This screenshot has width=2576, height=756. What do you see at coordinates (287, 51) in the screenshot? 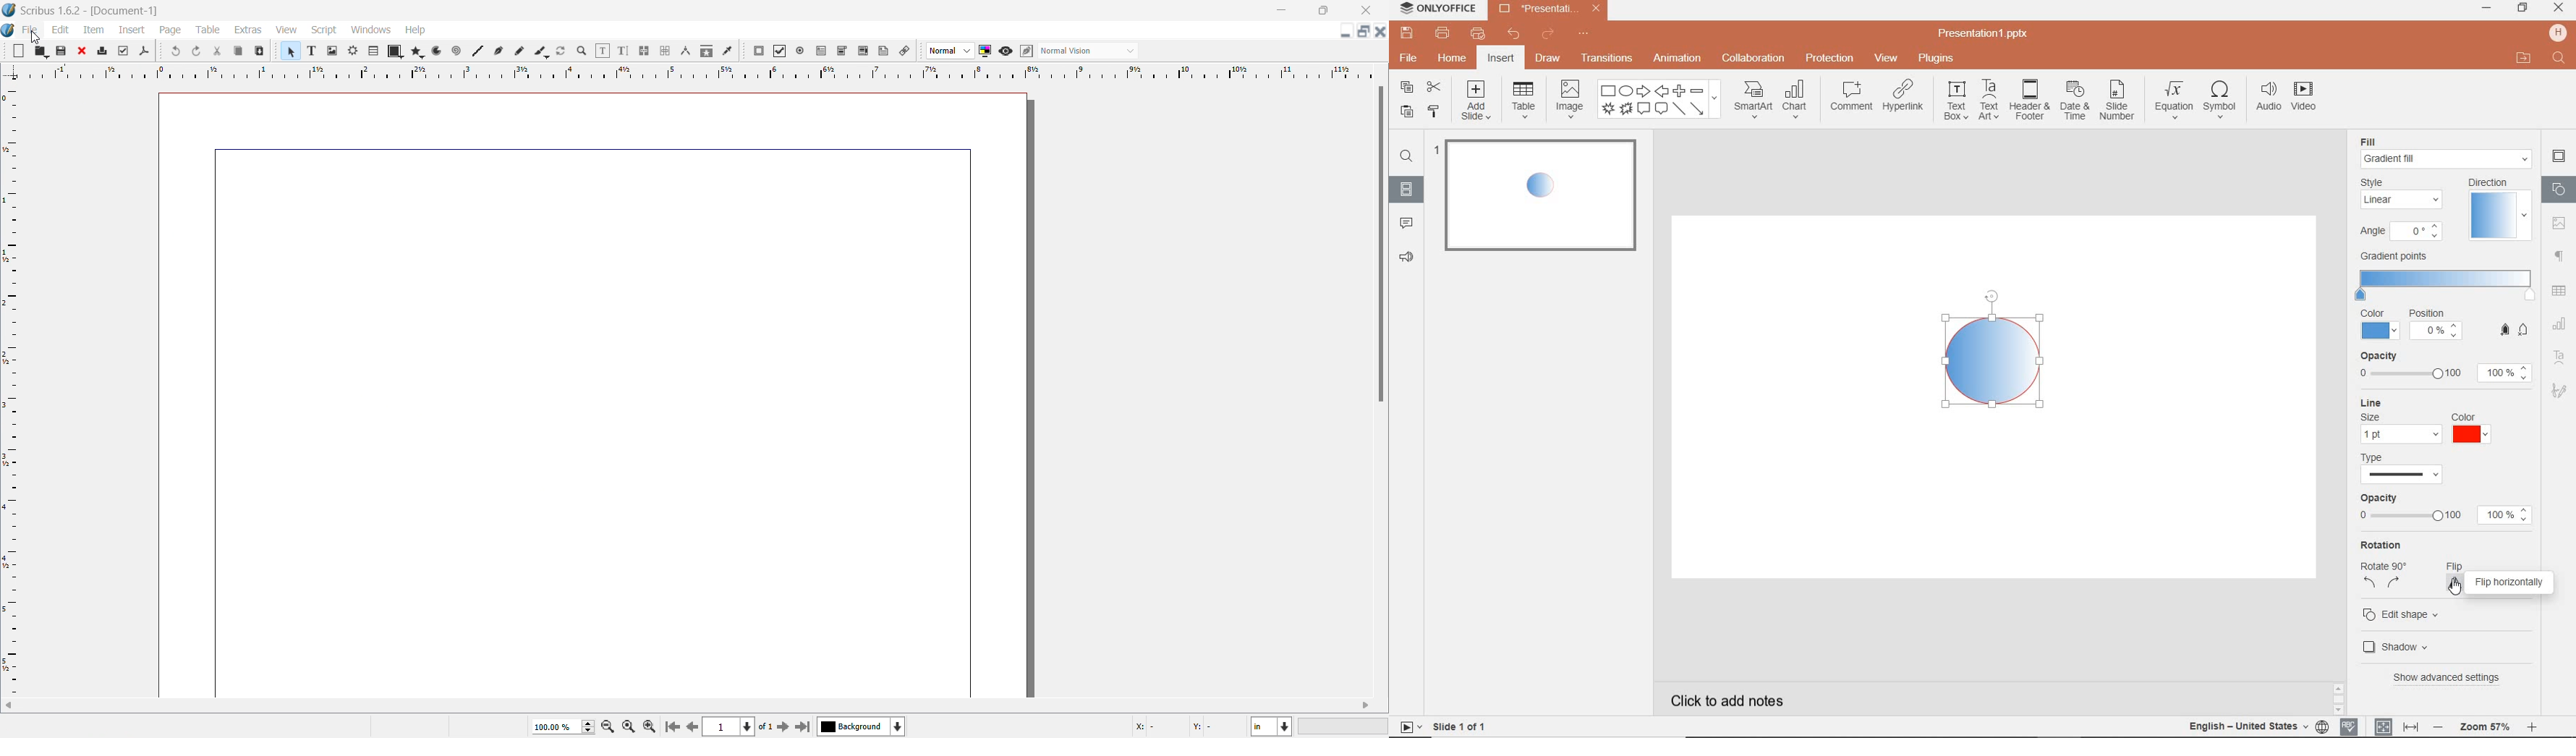
I see `select` at bounding box center [287, 51].